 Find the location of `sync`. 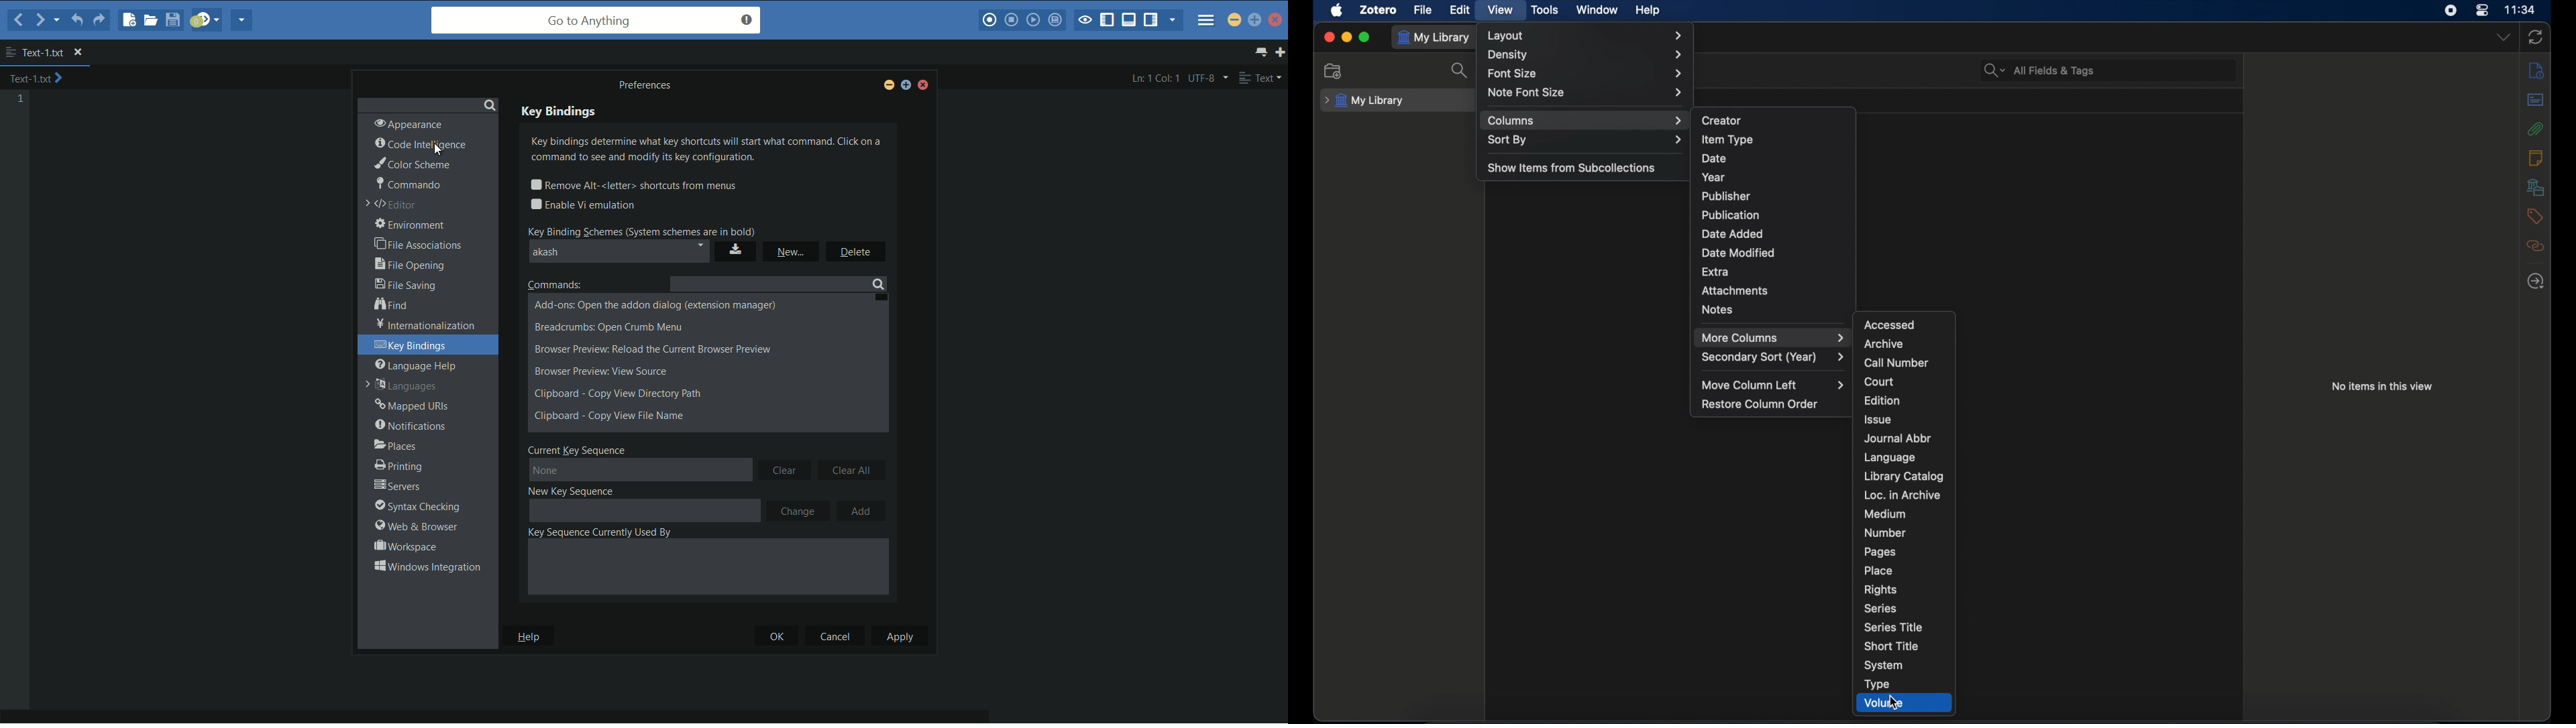

sync is located at coordinates (2535, 37).